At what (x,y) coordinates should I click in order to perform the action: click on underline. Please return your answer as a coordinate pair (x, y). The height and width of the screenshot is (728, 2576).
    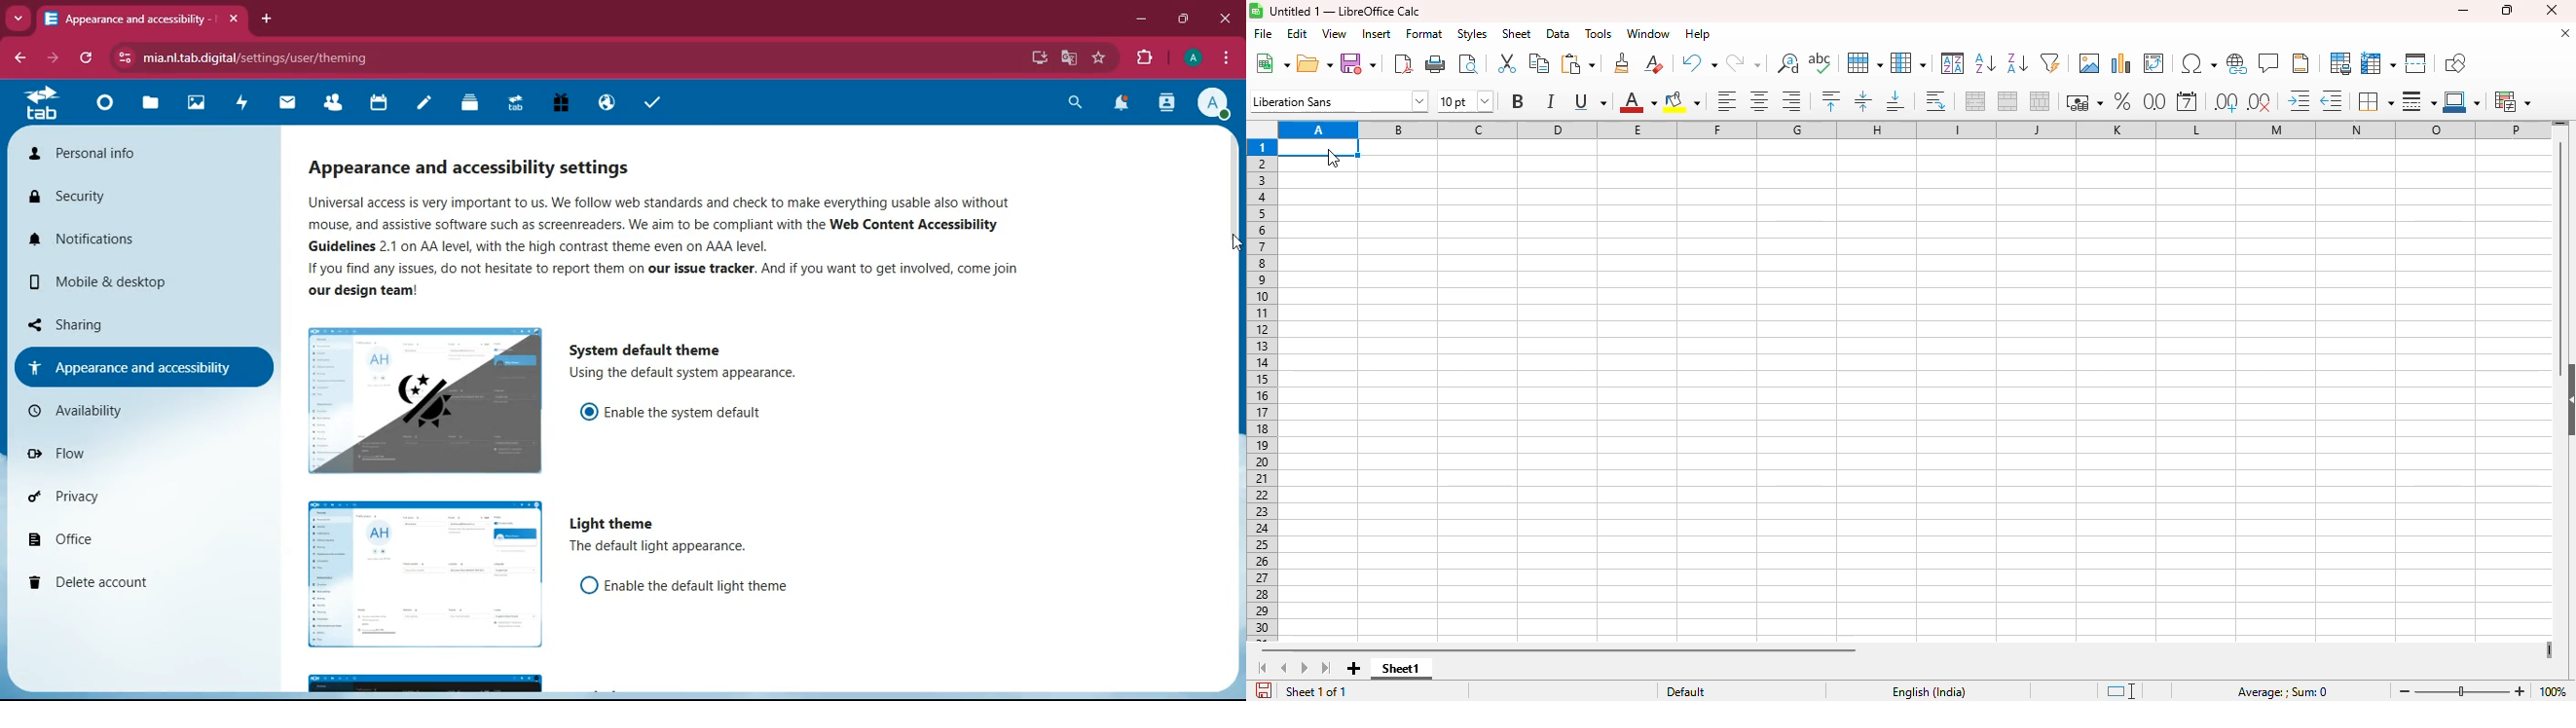
    Looking at the image, I should click on (1590, 101).